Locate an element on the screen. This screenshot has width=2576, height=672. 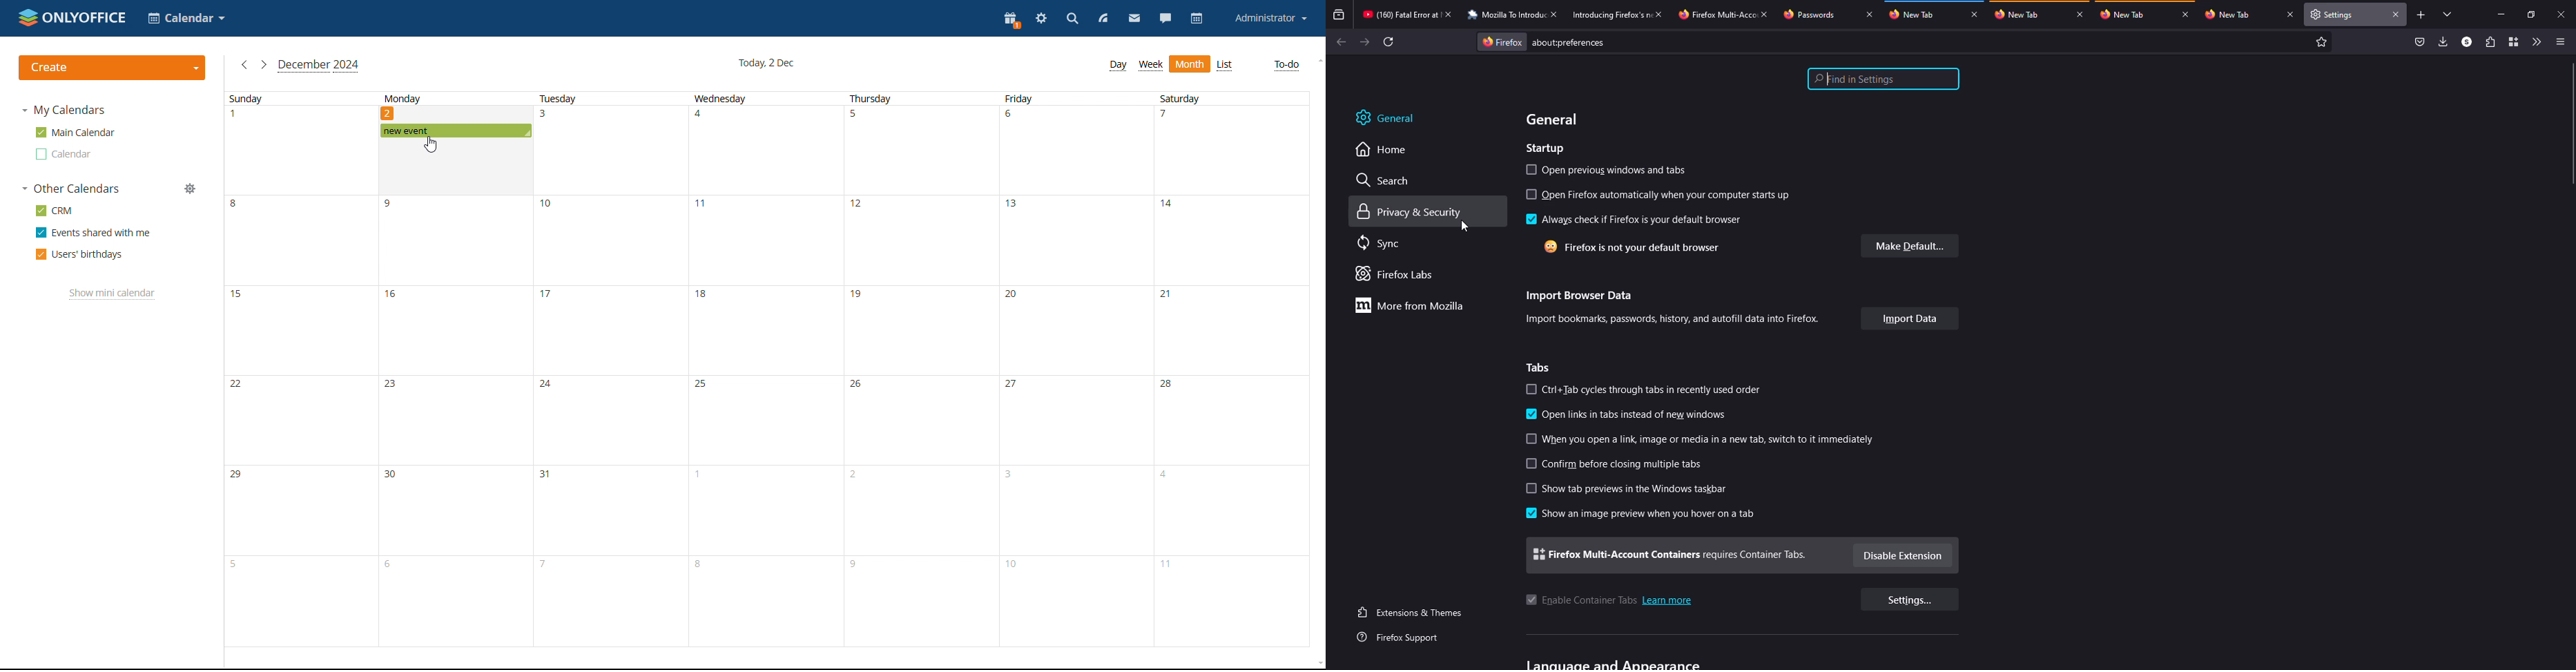
to-do is located at coordinates (1286, 65).